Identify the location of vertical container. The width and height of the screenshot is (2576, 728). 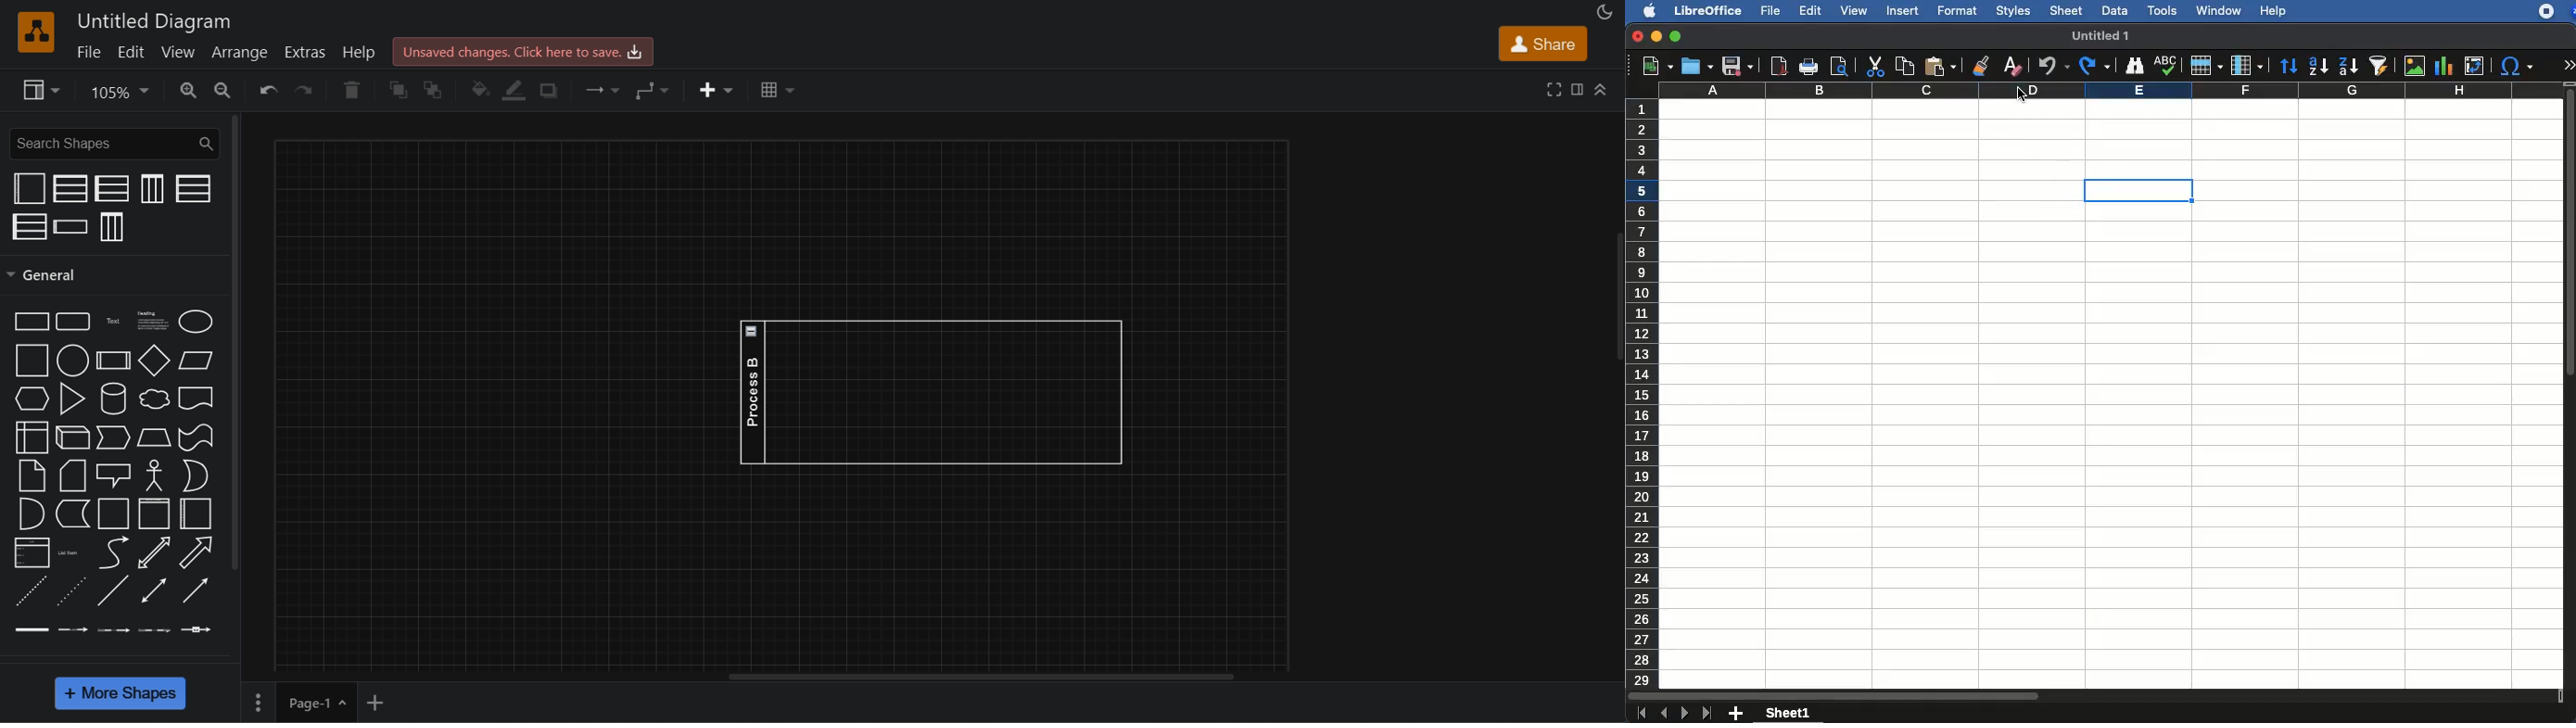
(154, 513).